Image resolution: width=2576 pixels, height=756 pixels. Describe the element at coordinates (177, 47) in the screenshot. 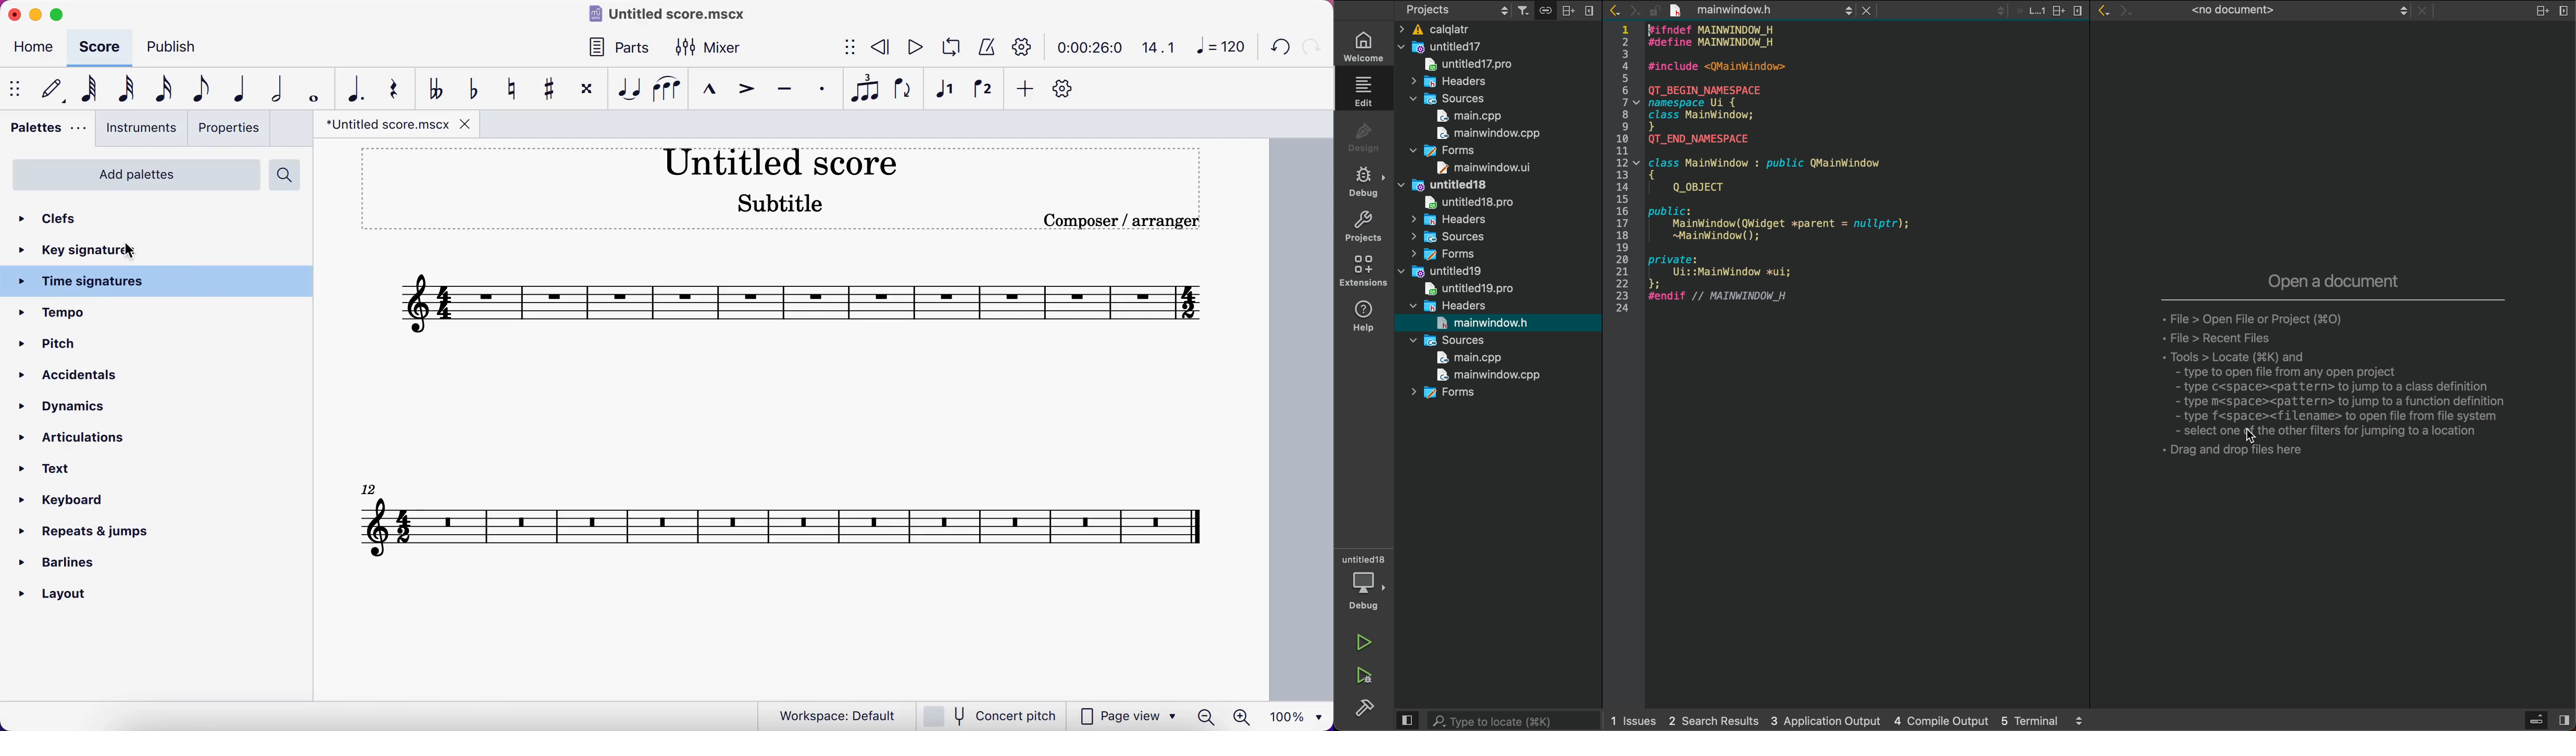

I see `publish` at that location.